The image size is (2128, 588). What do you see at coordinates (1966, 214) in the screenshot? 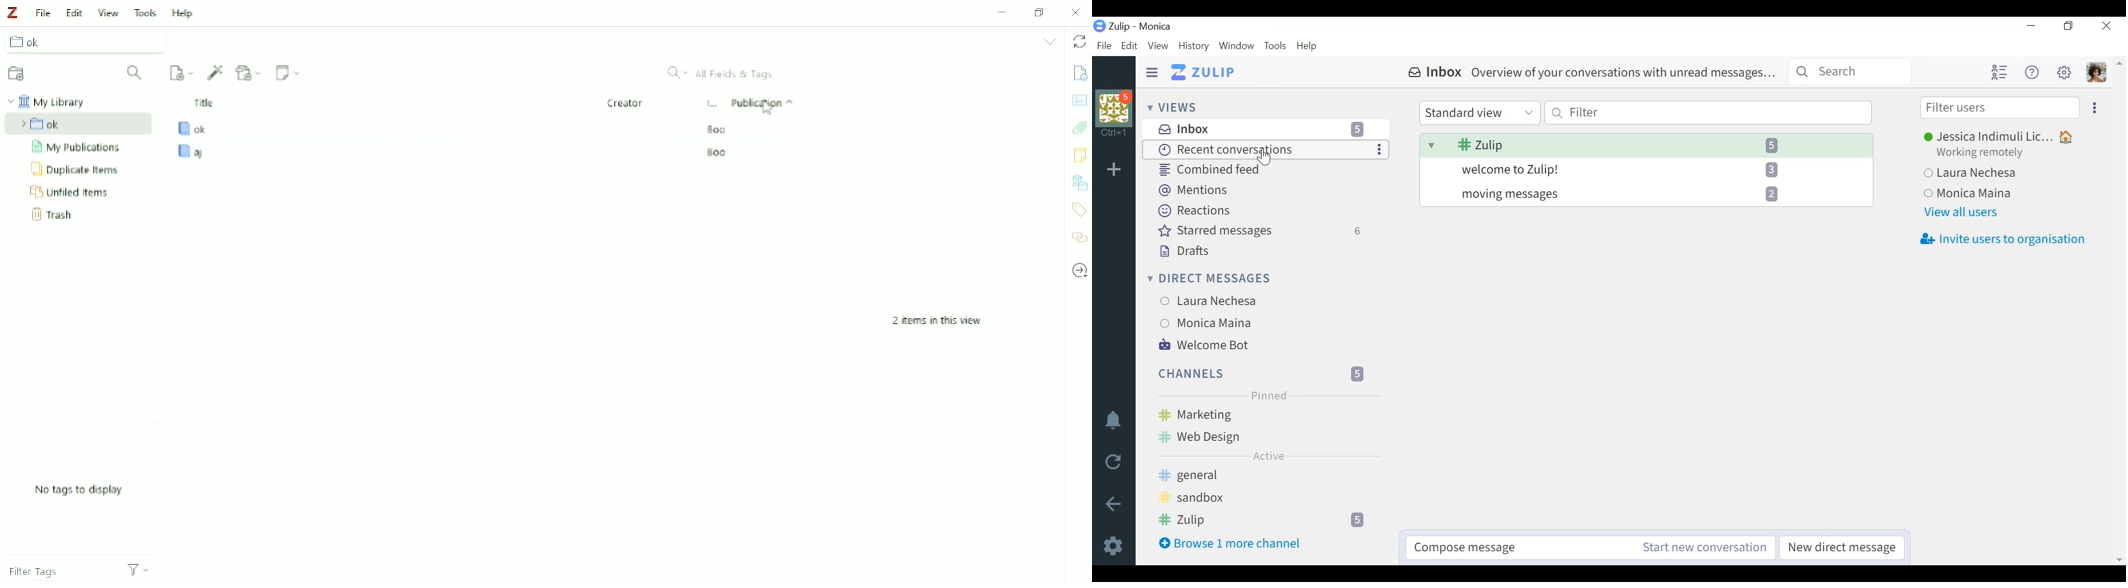
I see `View all users` at bounding box center [1966, 214].